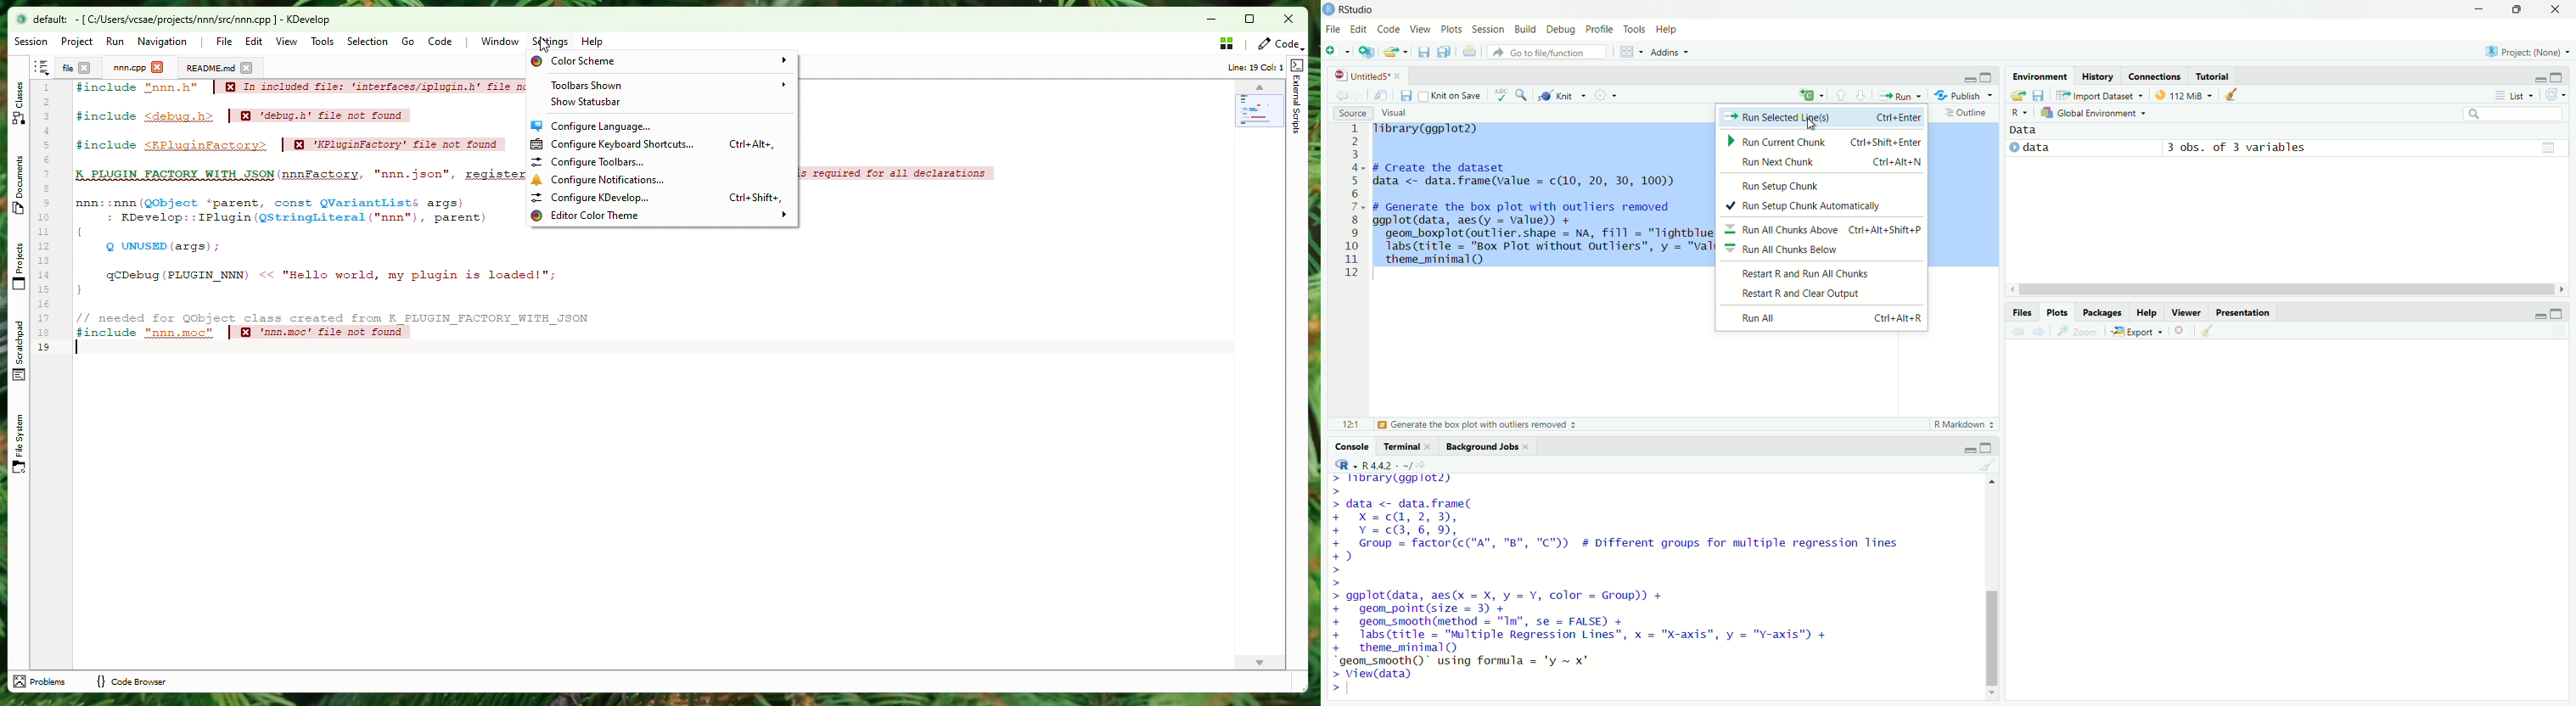 The height and width of the screenshot is (728, 2576). Describe the element at coordinates (1963, 79) in the screenshot. I see `minimise` at that location.